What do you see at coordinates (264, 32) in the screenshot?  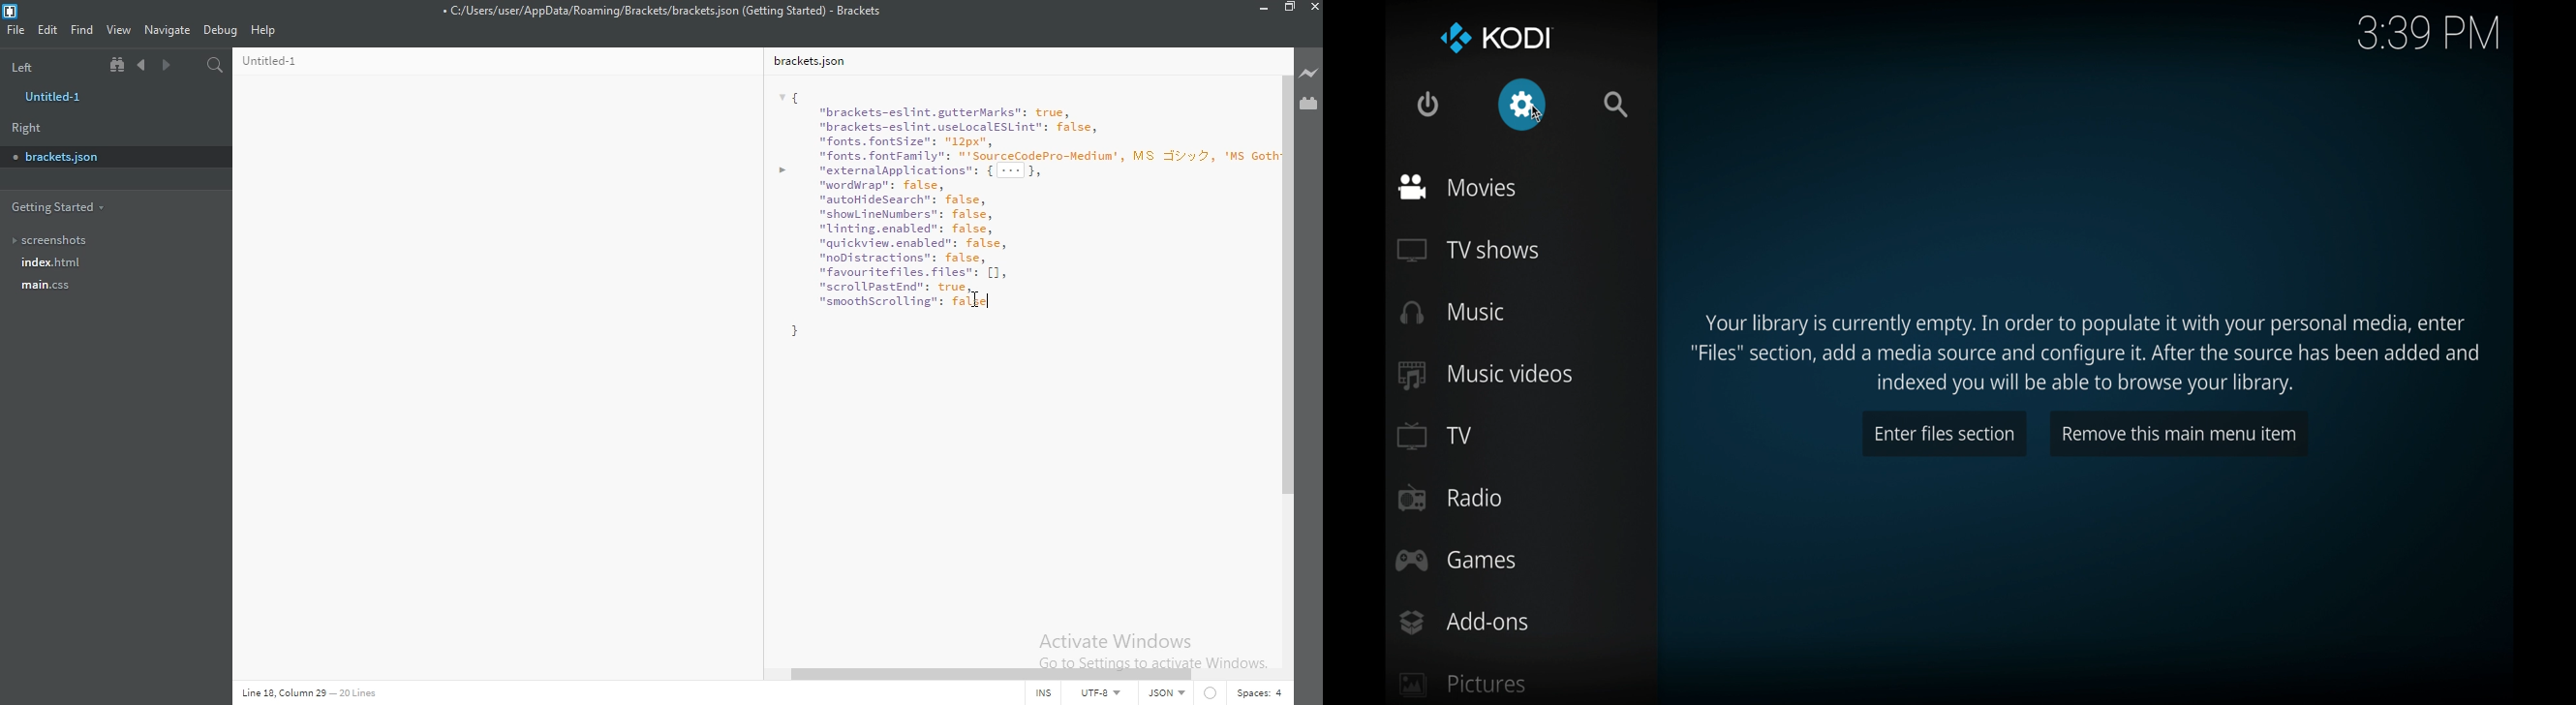 I see `Help` at bounding box center [264, 32].